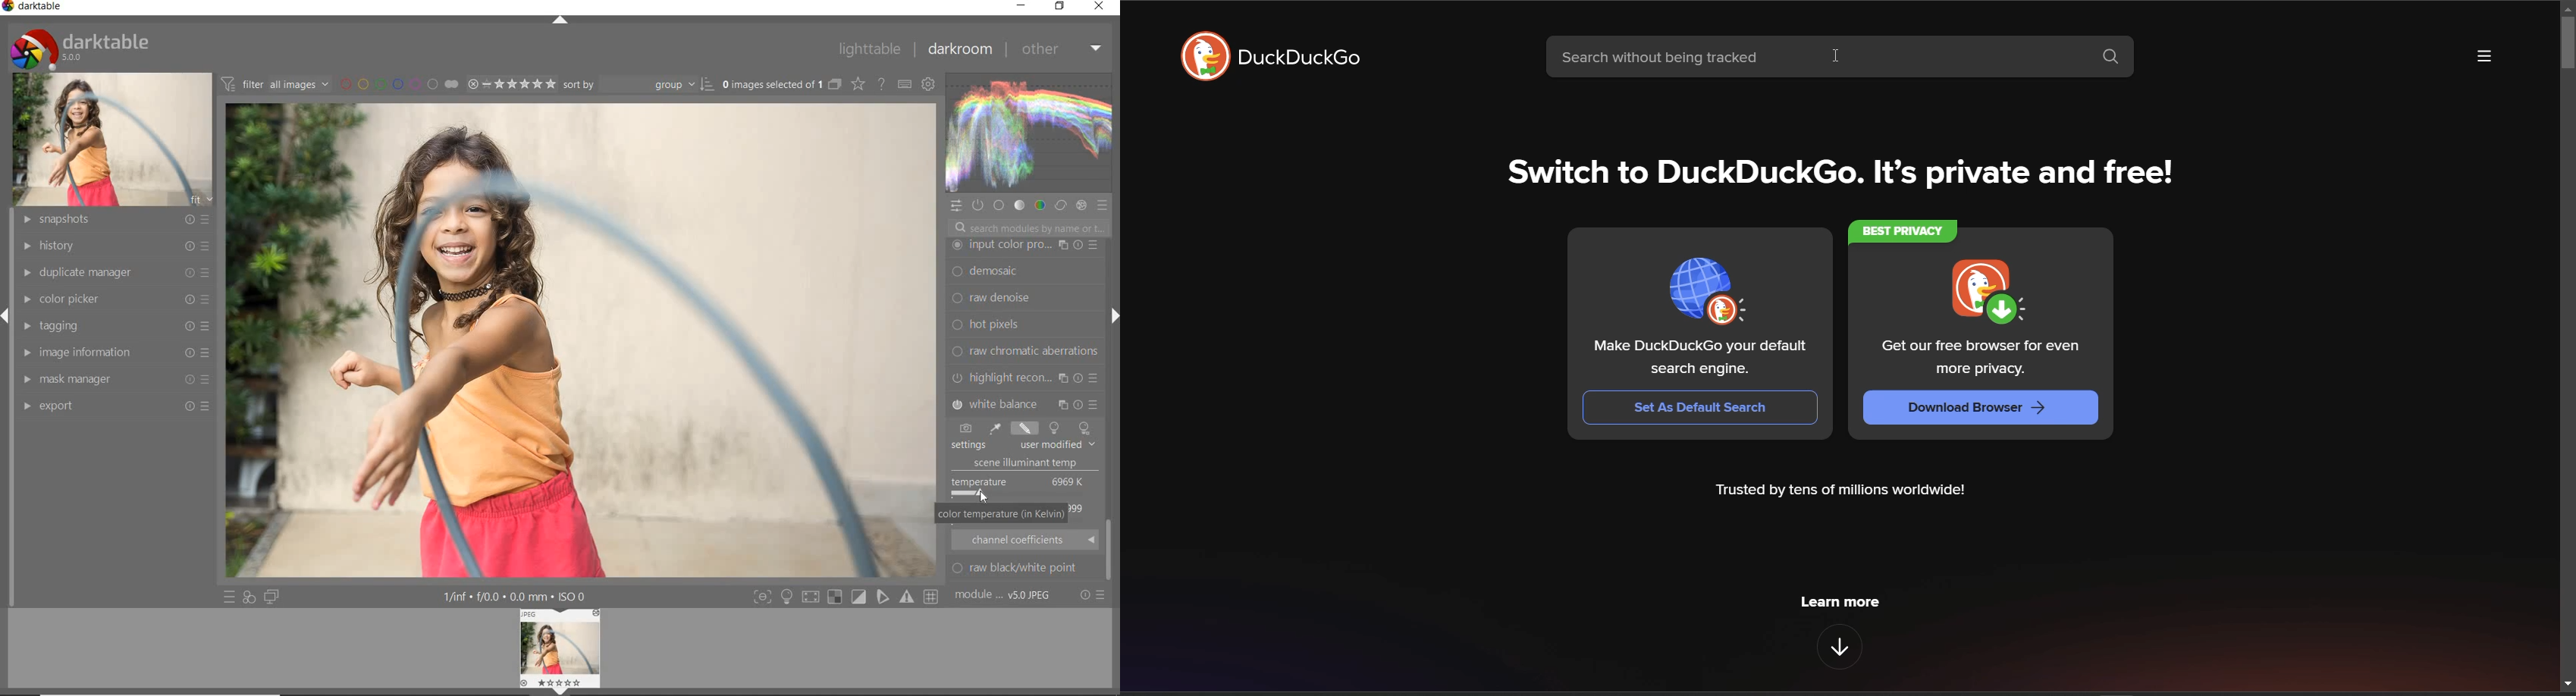 The height and width of the screenshot is (700, 2576). I want to click on vertical scroll bar, so click(2565, 45).